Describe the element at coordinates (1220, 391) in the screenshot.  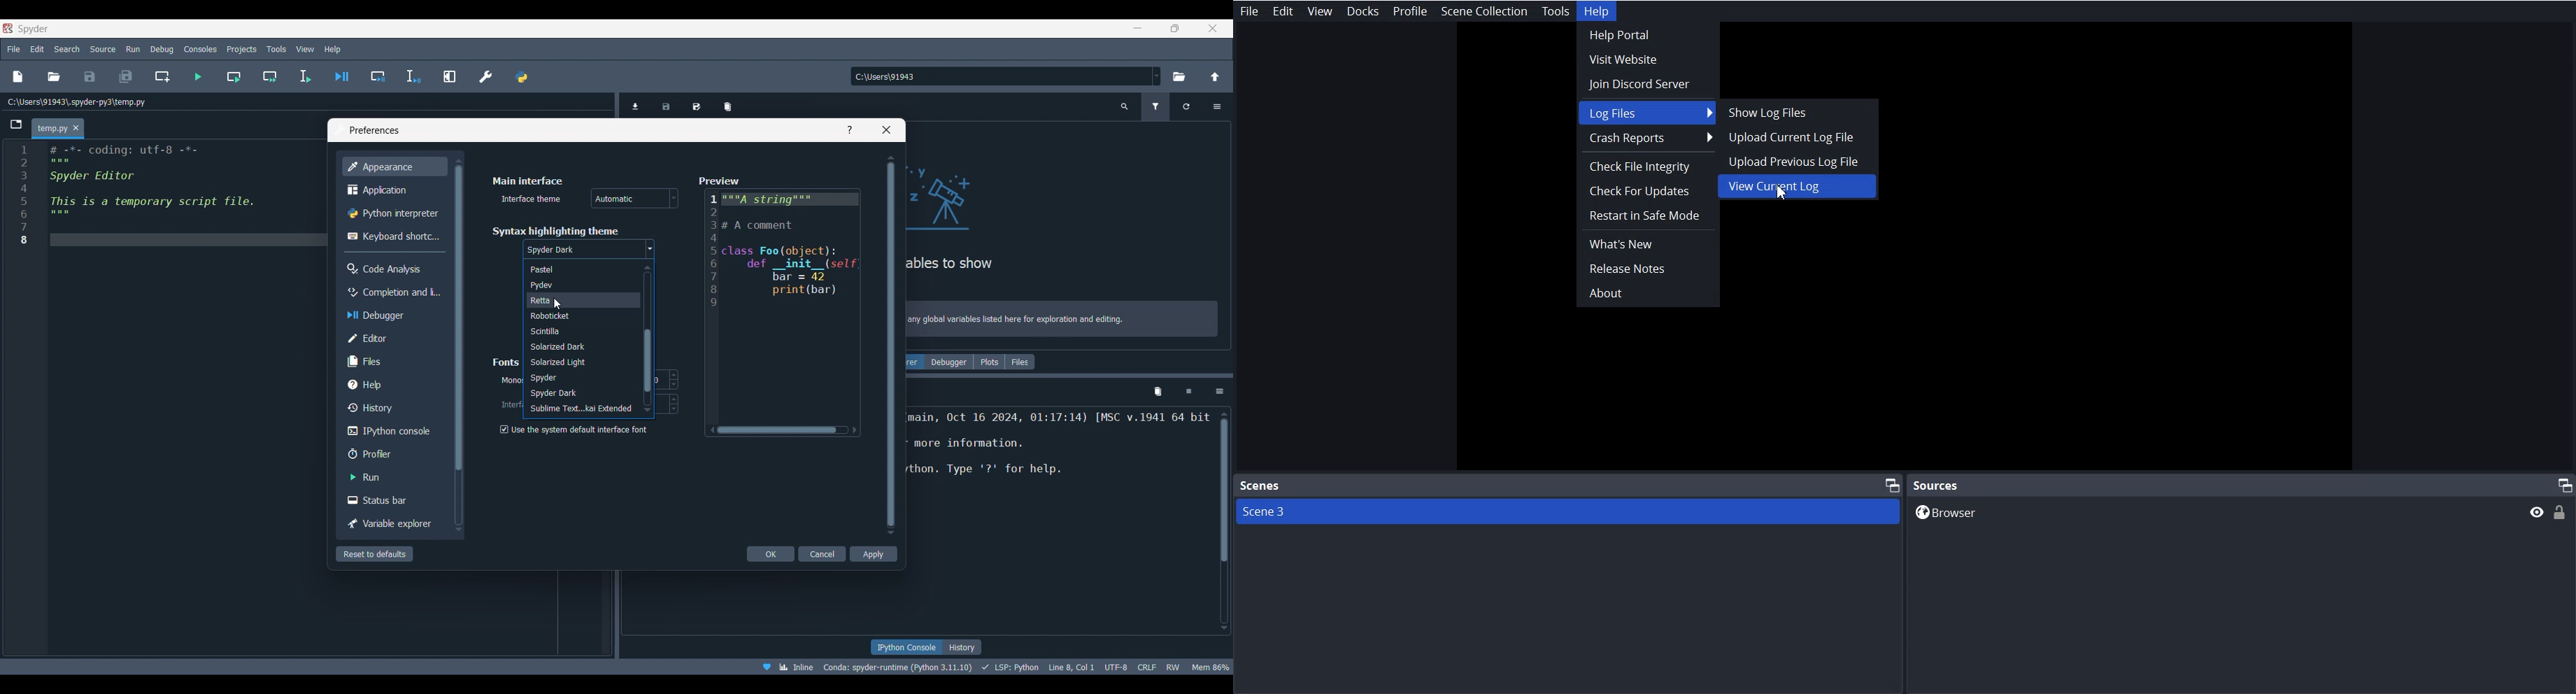
I see `Options` at that location.